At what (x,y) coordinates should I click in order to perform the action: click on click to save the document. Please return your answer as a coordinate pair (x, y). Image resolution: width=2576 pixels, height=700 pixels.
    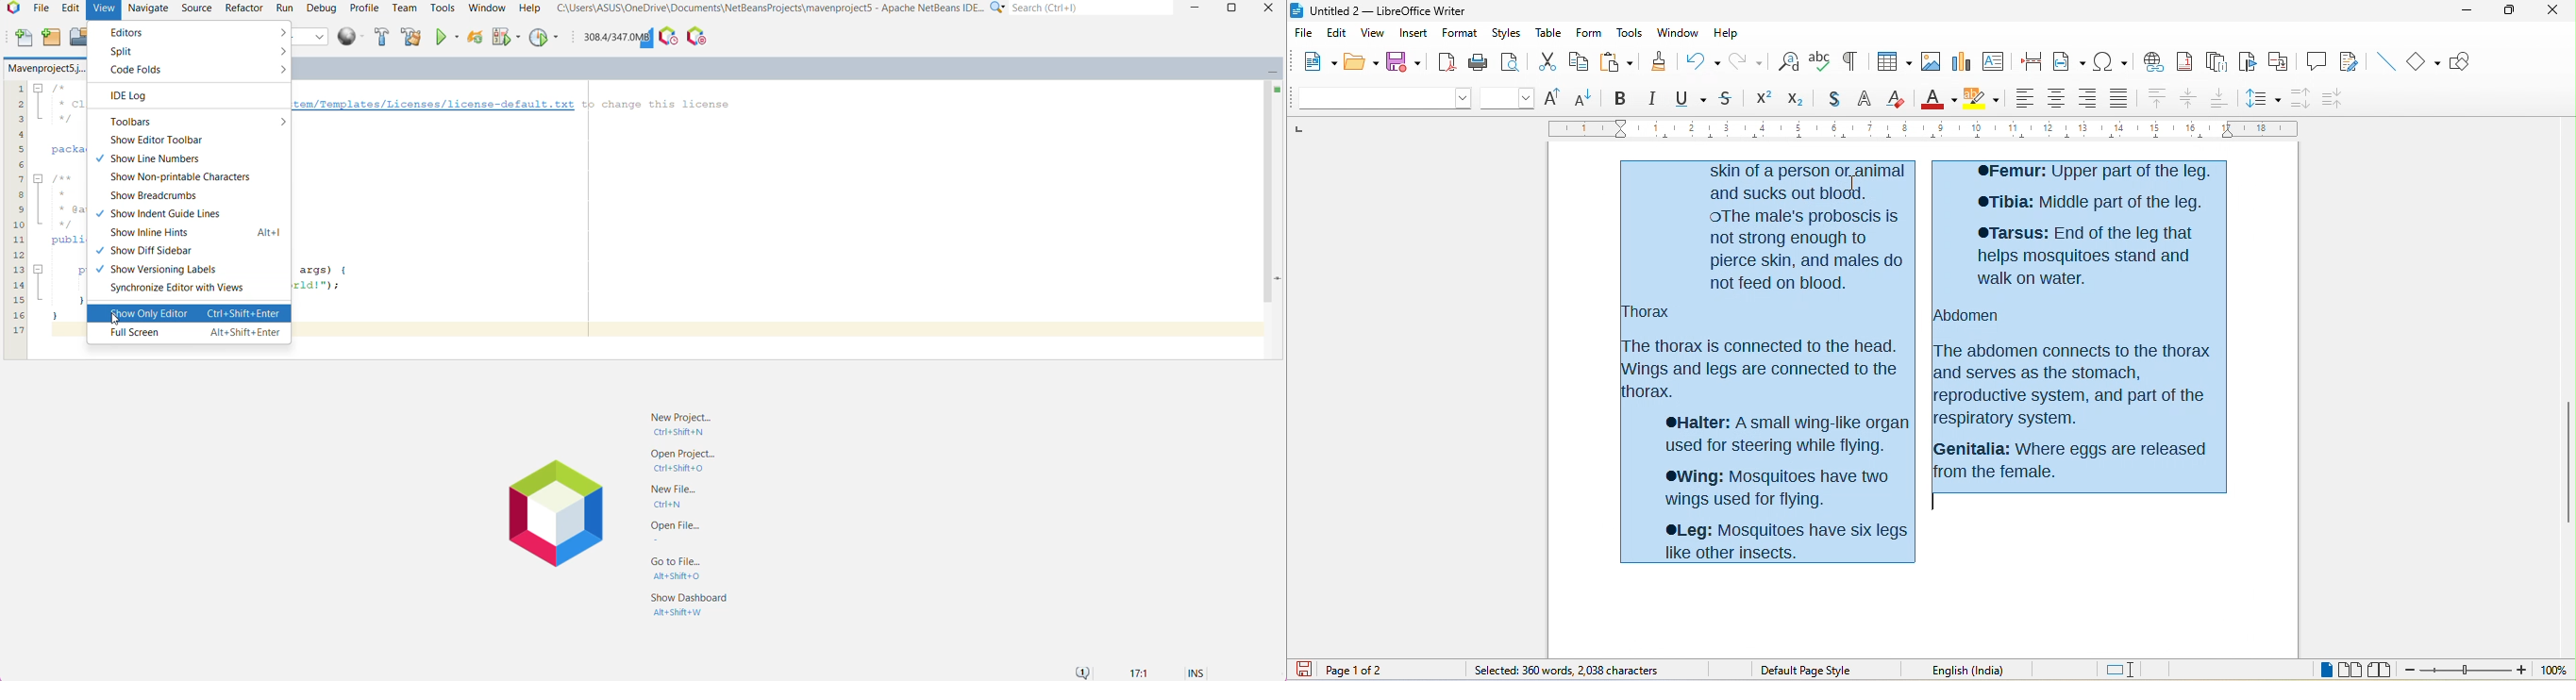
    Looking at the image, I should click on (1303, 670).